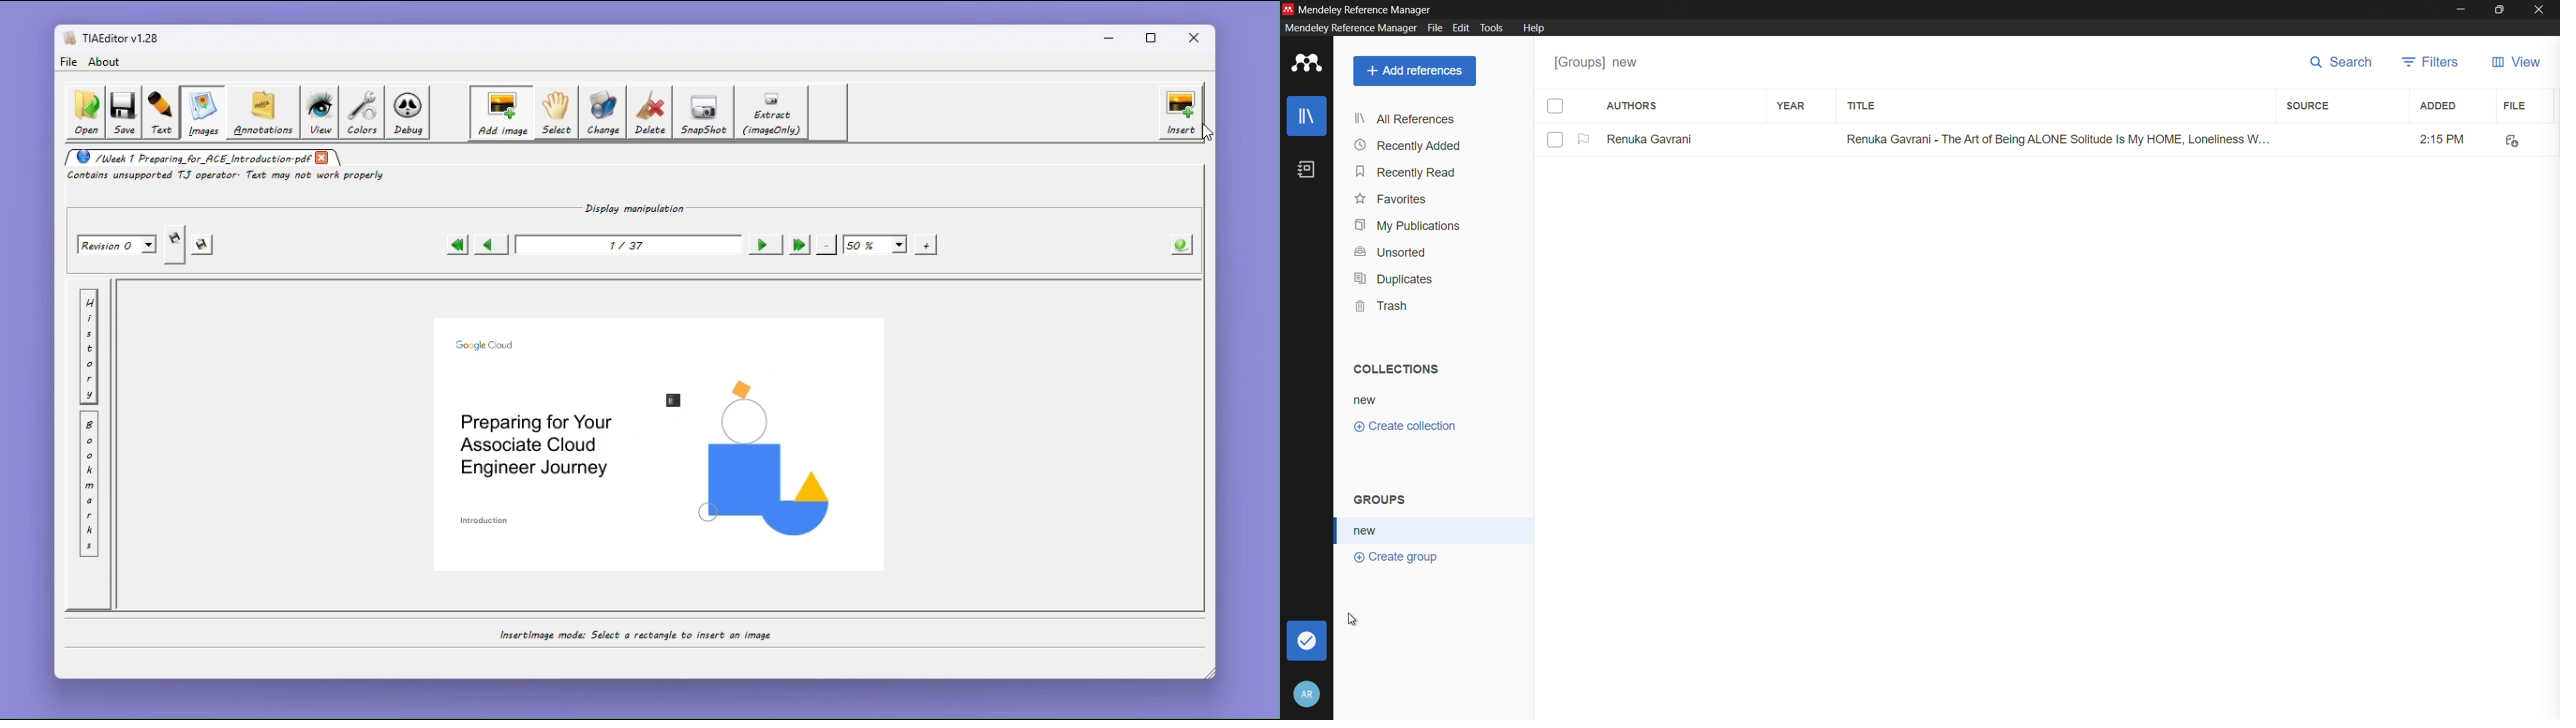 This screenshot has height=728, width=2576. Describe the element at coordinates (1405, 173) in the screenshot. I see `recently read` at that location.